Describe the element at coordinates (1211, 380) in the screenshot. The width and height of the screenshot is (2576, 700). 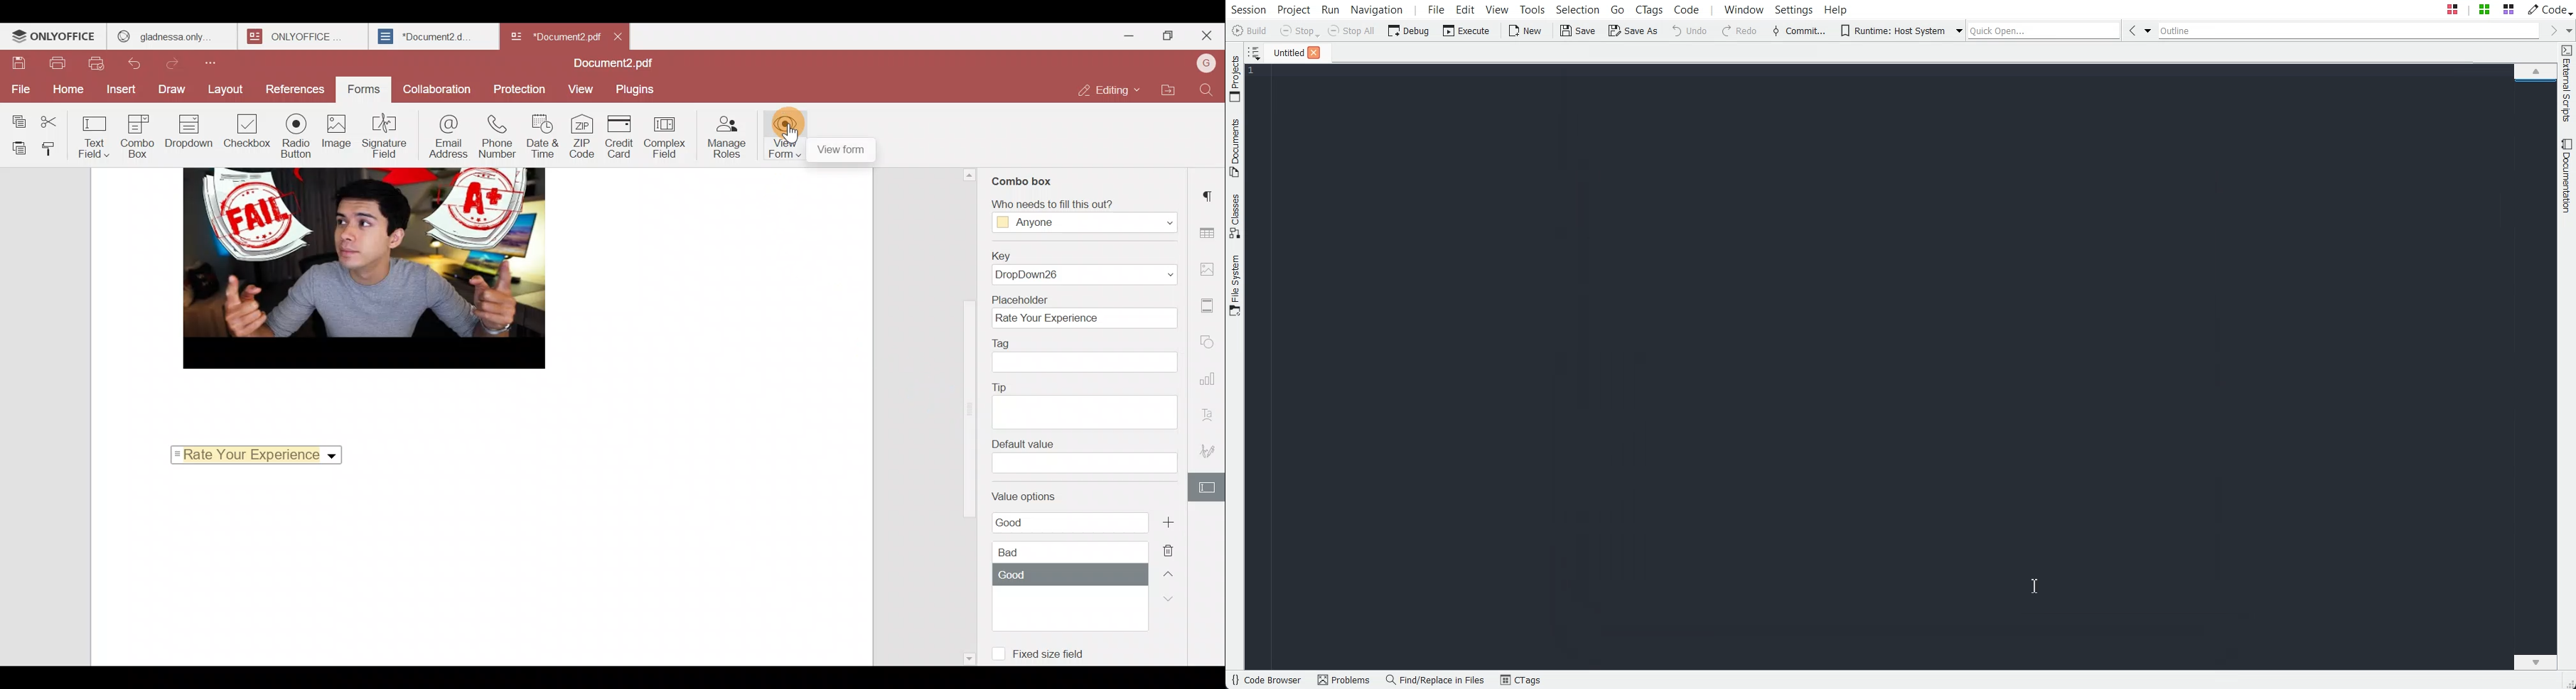
I see `Chart settings` at that location.